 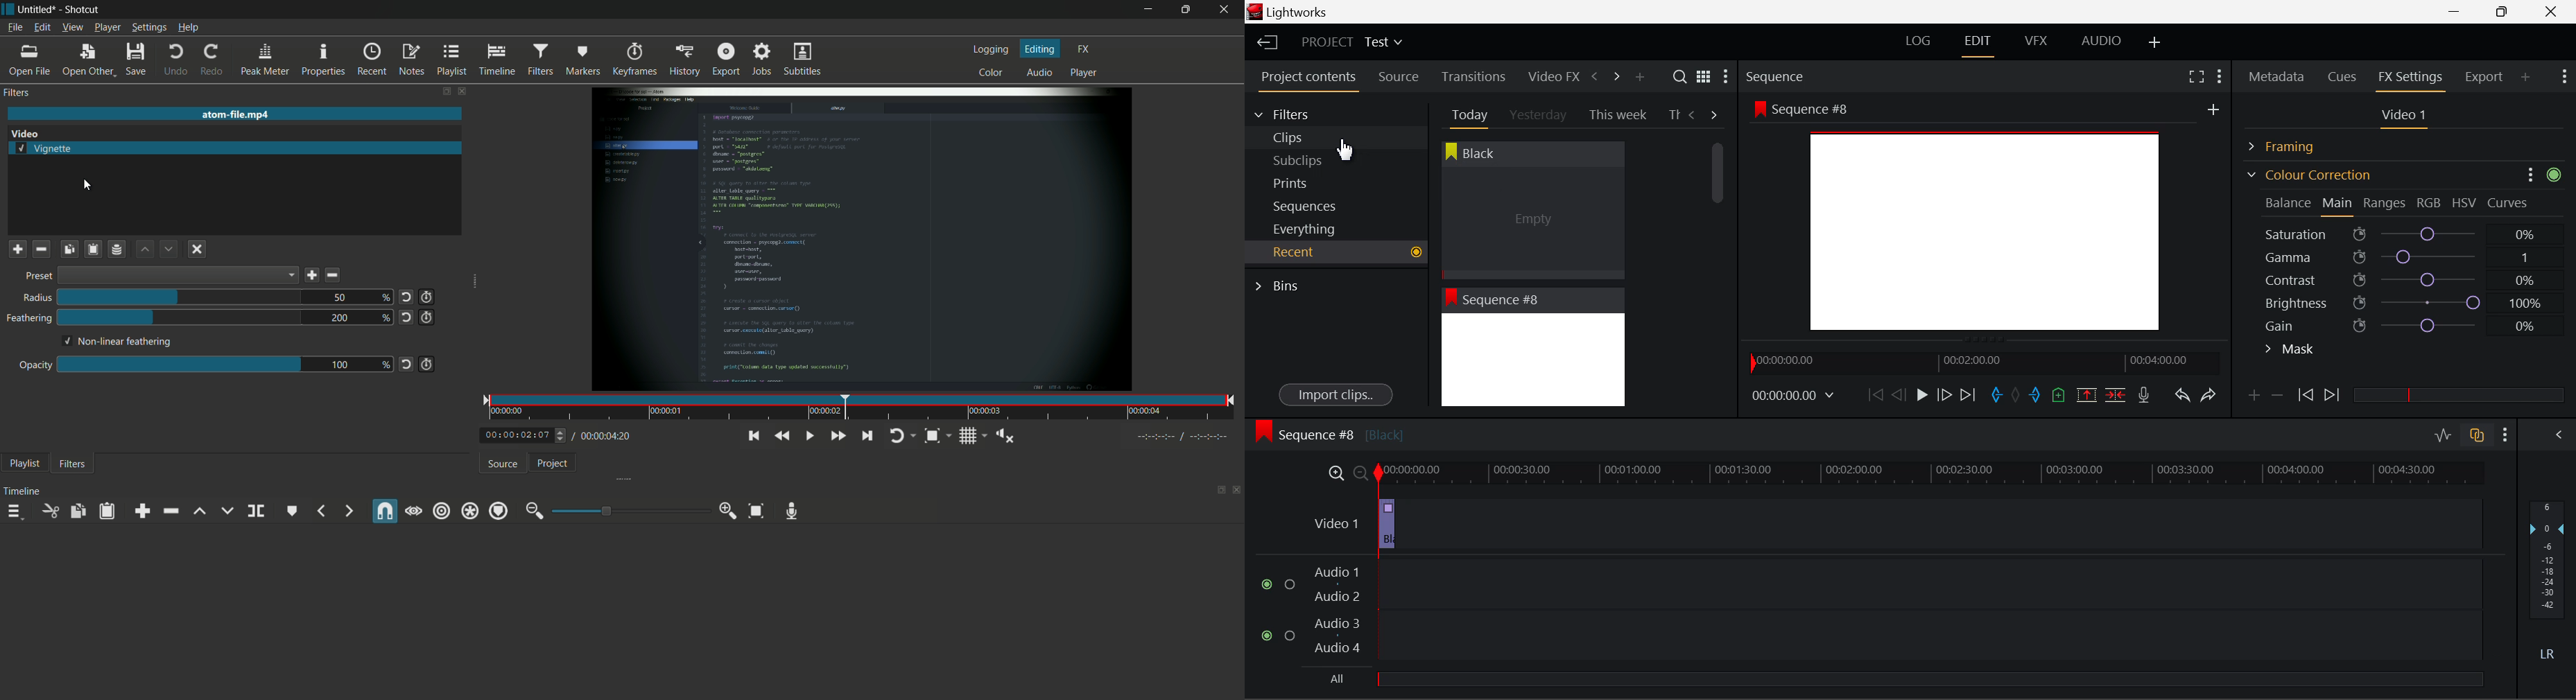 I want to click on radius, so click(x=37, y=298).